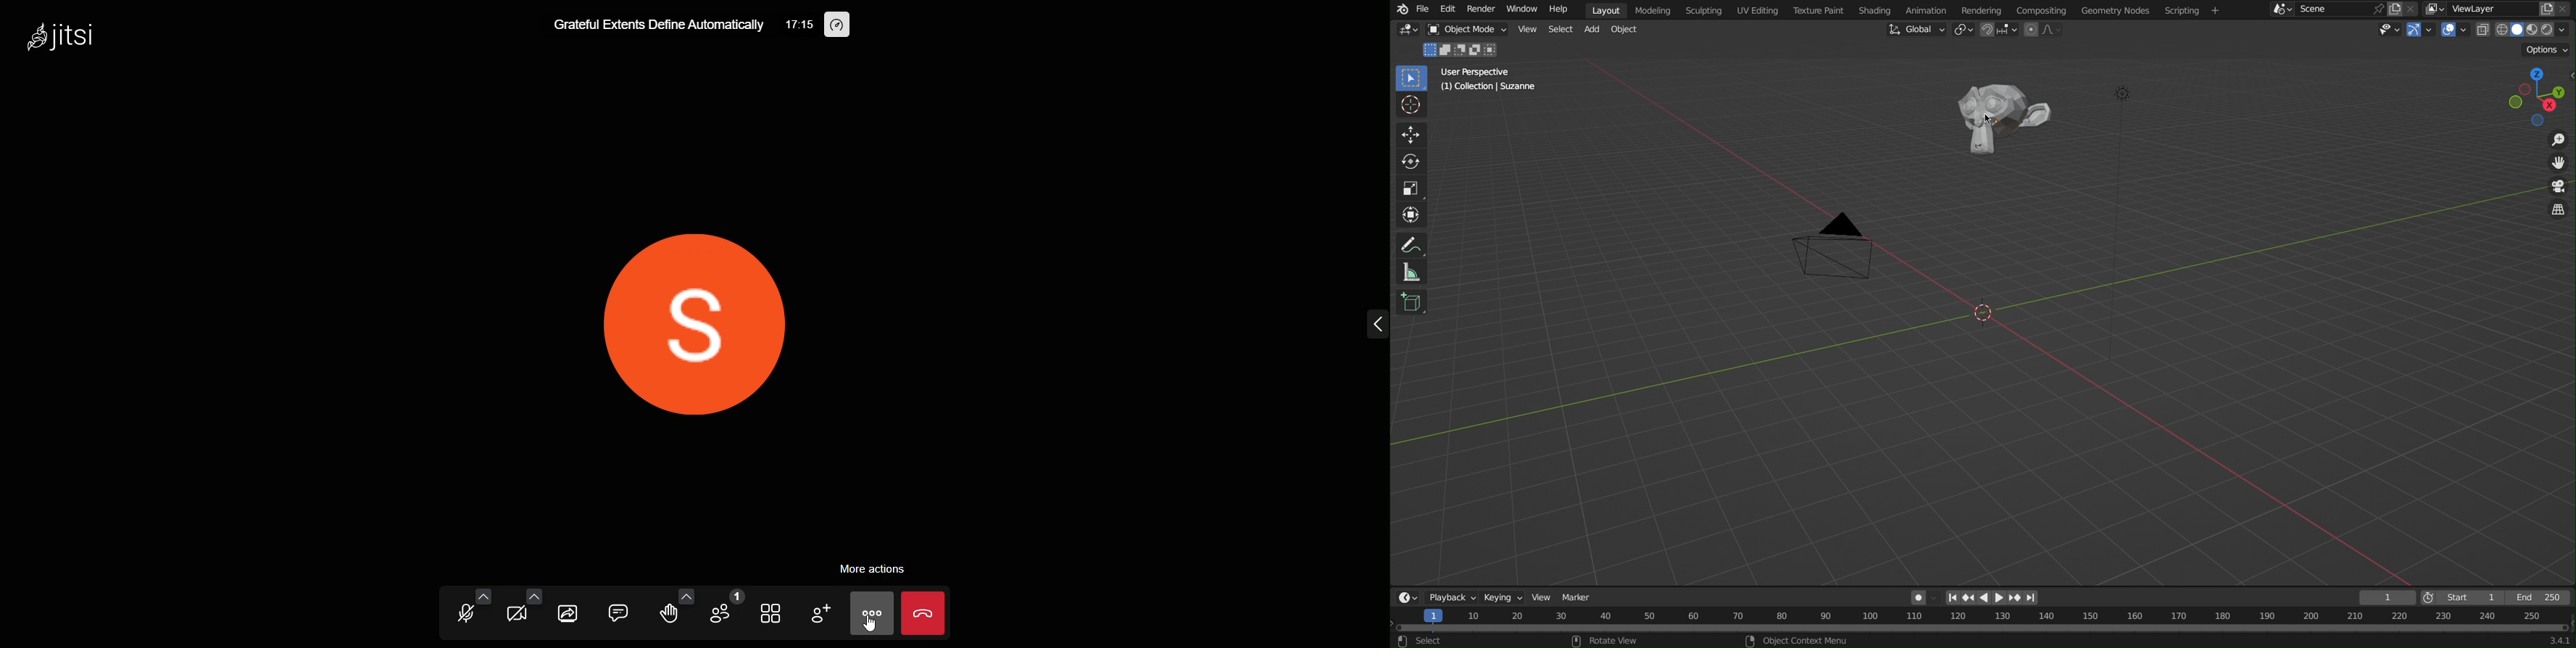 Image resolution: width=2576 pixels, height=672 pixels. What do you see at coordinates (2378, 10) in the screenshot?
I see `pin` at bounding box center [2378, 10].